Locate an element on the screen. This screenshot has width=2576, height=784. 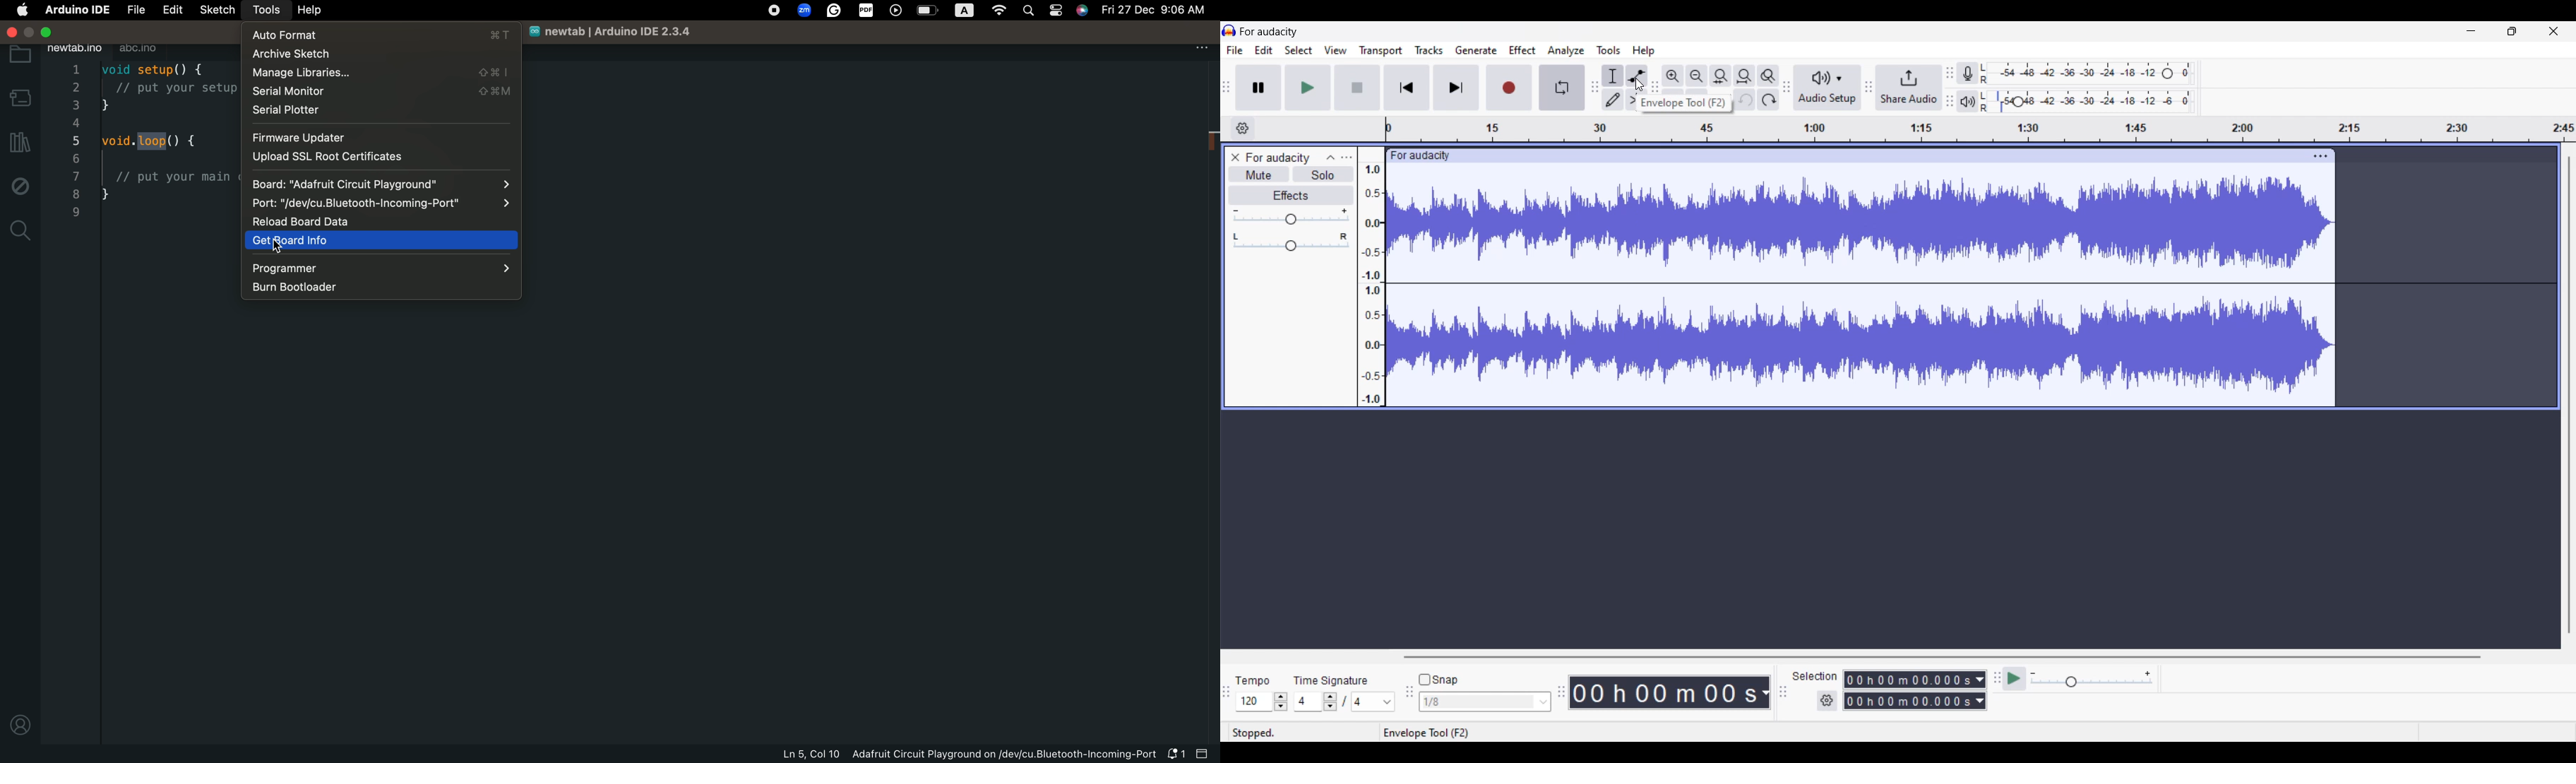
Skip/Select to end is located at coordinates (1457, 88).